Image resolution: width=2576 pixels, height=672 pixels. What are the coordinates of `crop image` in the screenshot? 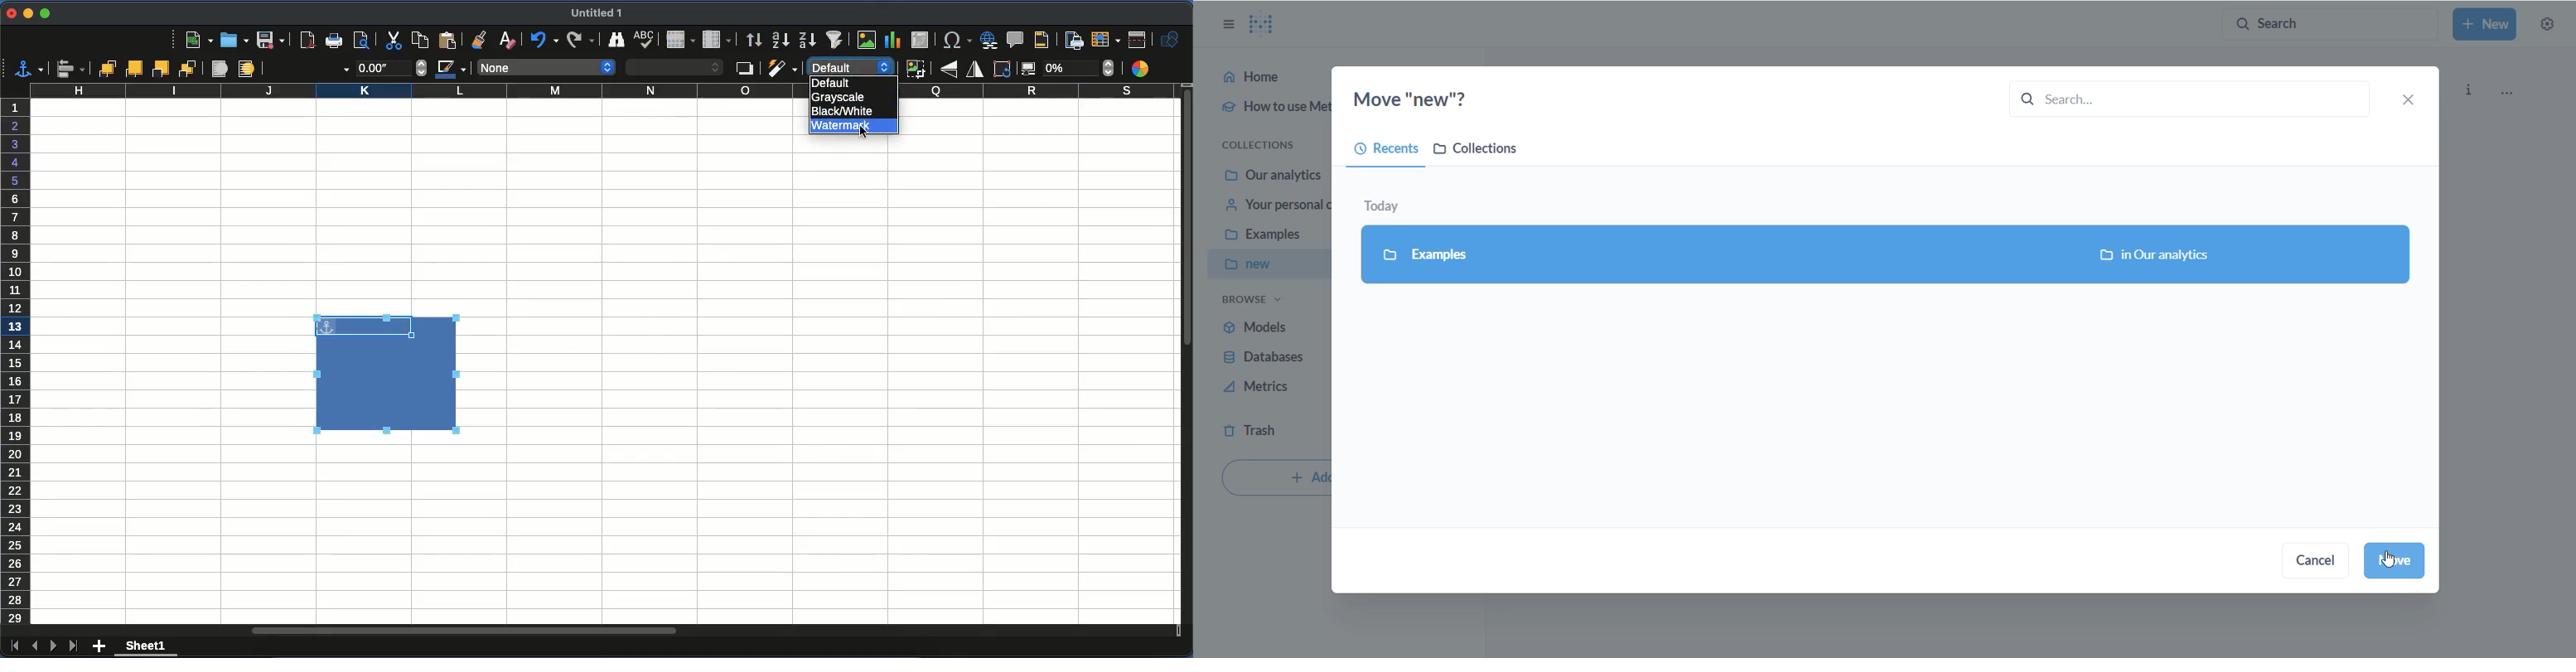 It's located at (916, 69).